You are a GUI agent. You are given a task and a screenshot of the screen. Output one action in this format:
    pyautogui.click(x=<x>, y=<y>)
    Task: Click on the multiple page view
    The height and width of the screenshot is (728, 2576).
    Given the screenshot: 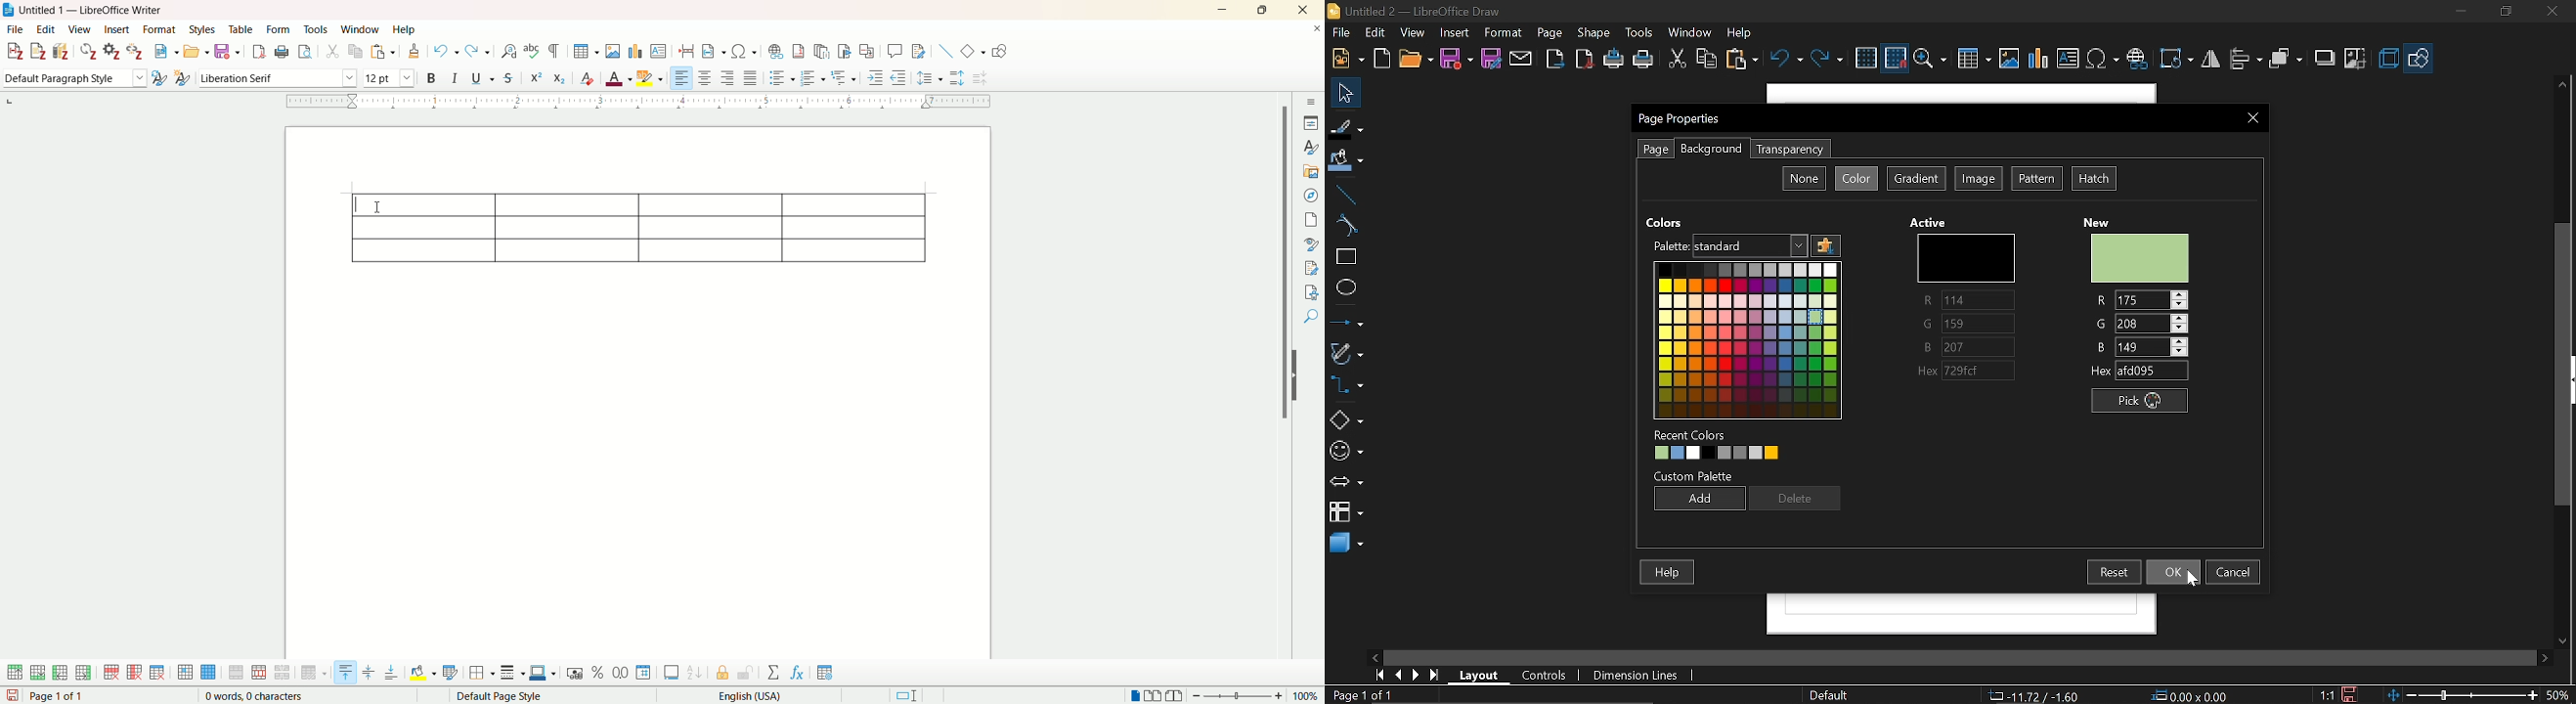 What is the action you would take?
    pyautogui.click(x=1154, y=697)
    